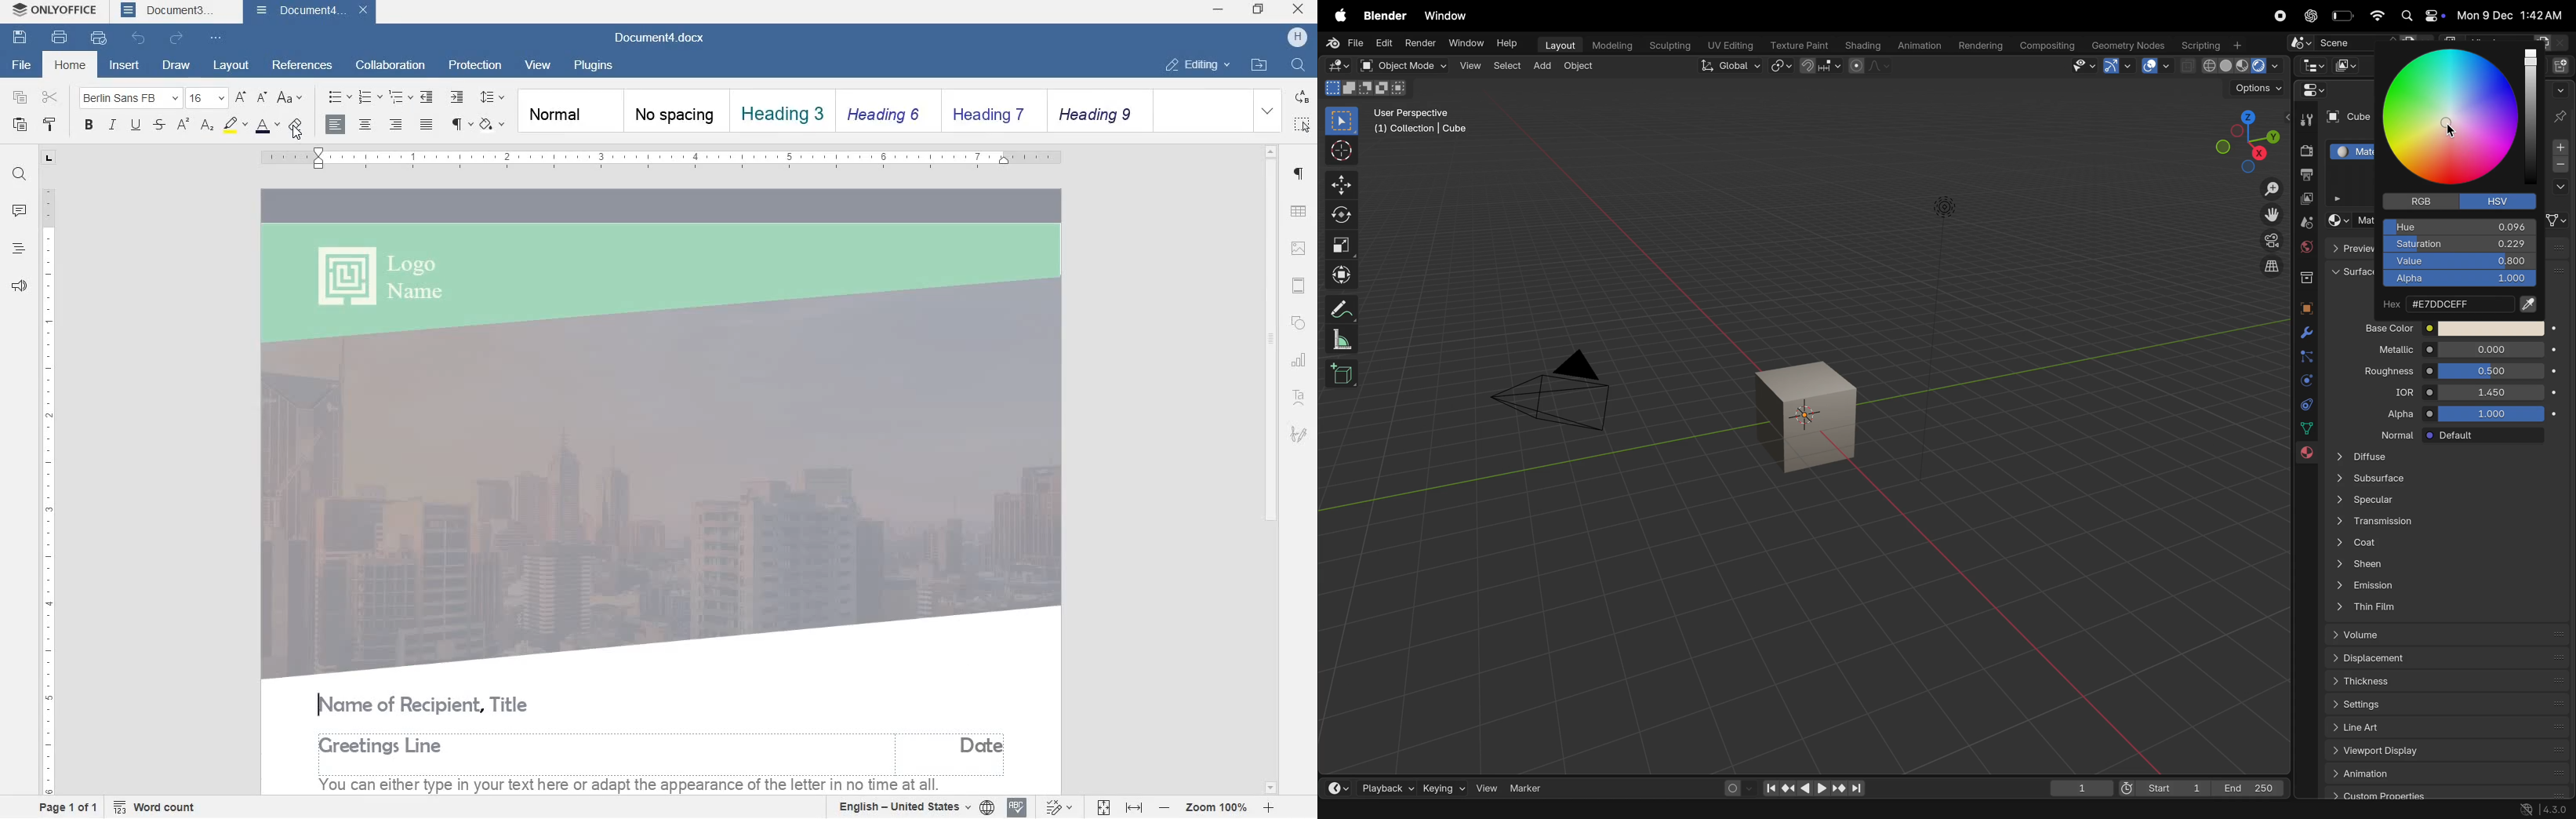 This screenshot has height=840, width=2576. I want to click on heading 3, so click(991, 110).